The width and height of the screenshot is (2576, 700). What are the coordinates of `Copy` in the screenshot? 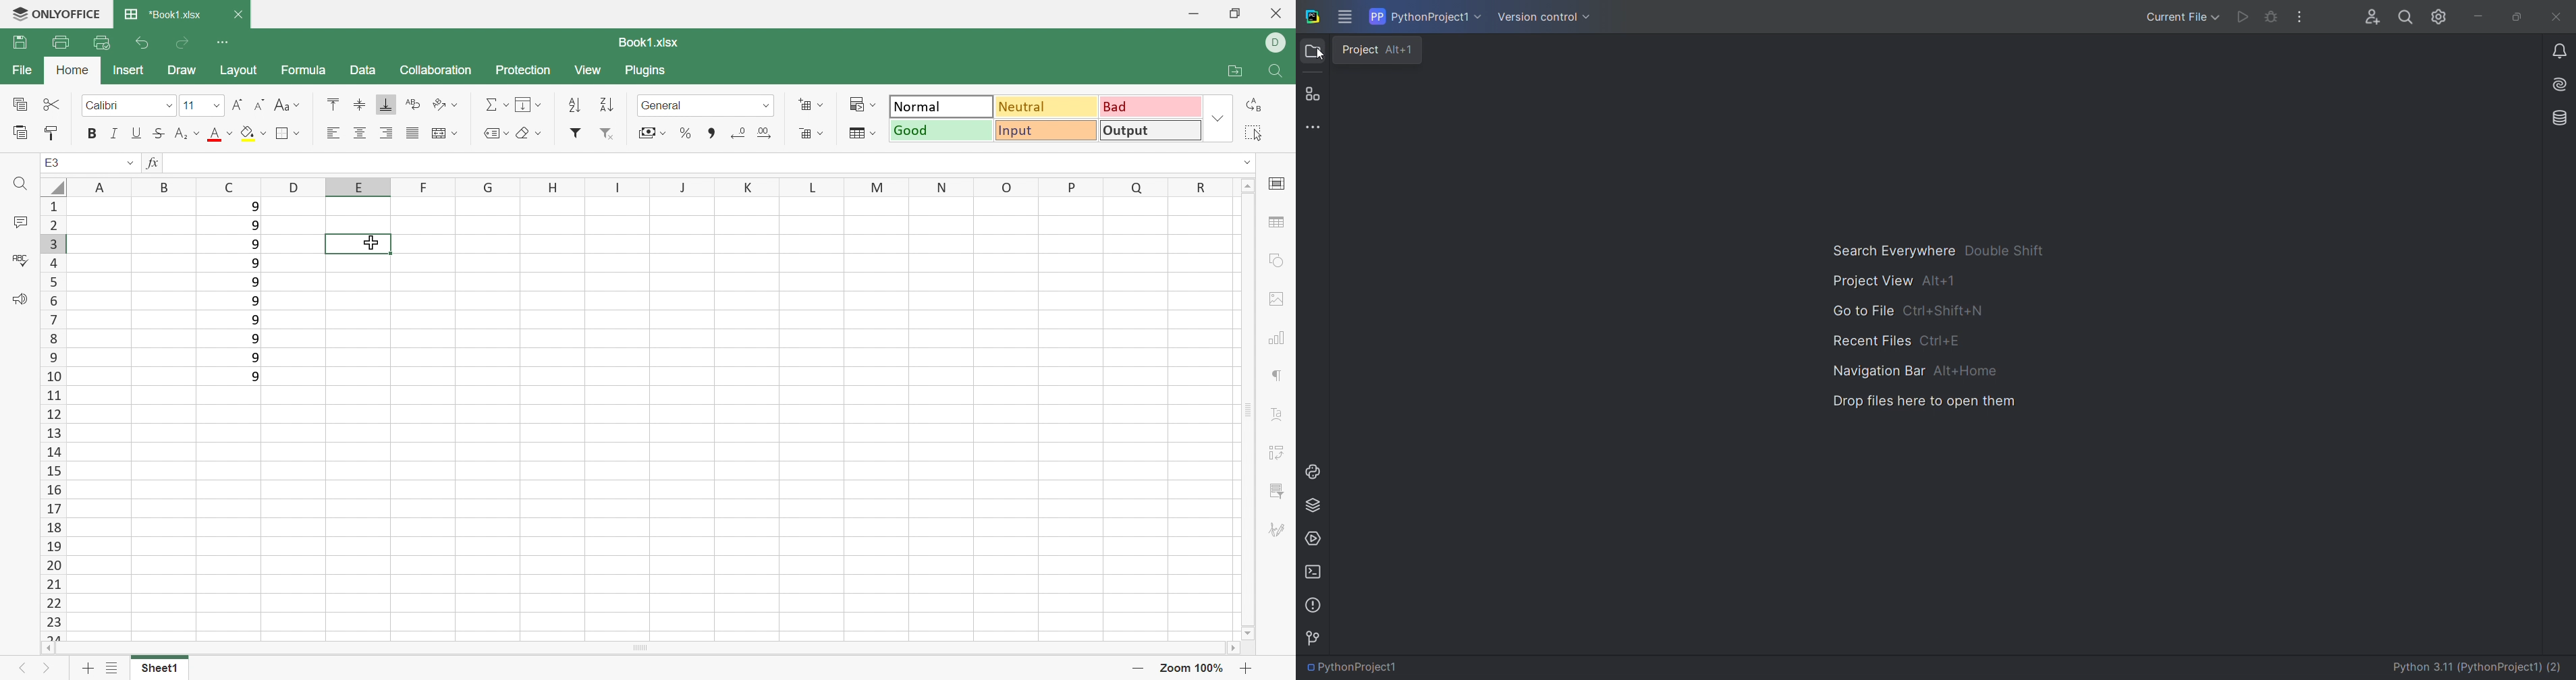 It's located at (22, 105).